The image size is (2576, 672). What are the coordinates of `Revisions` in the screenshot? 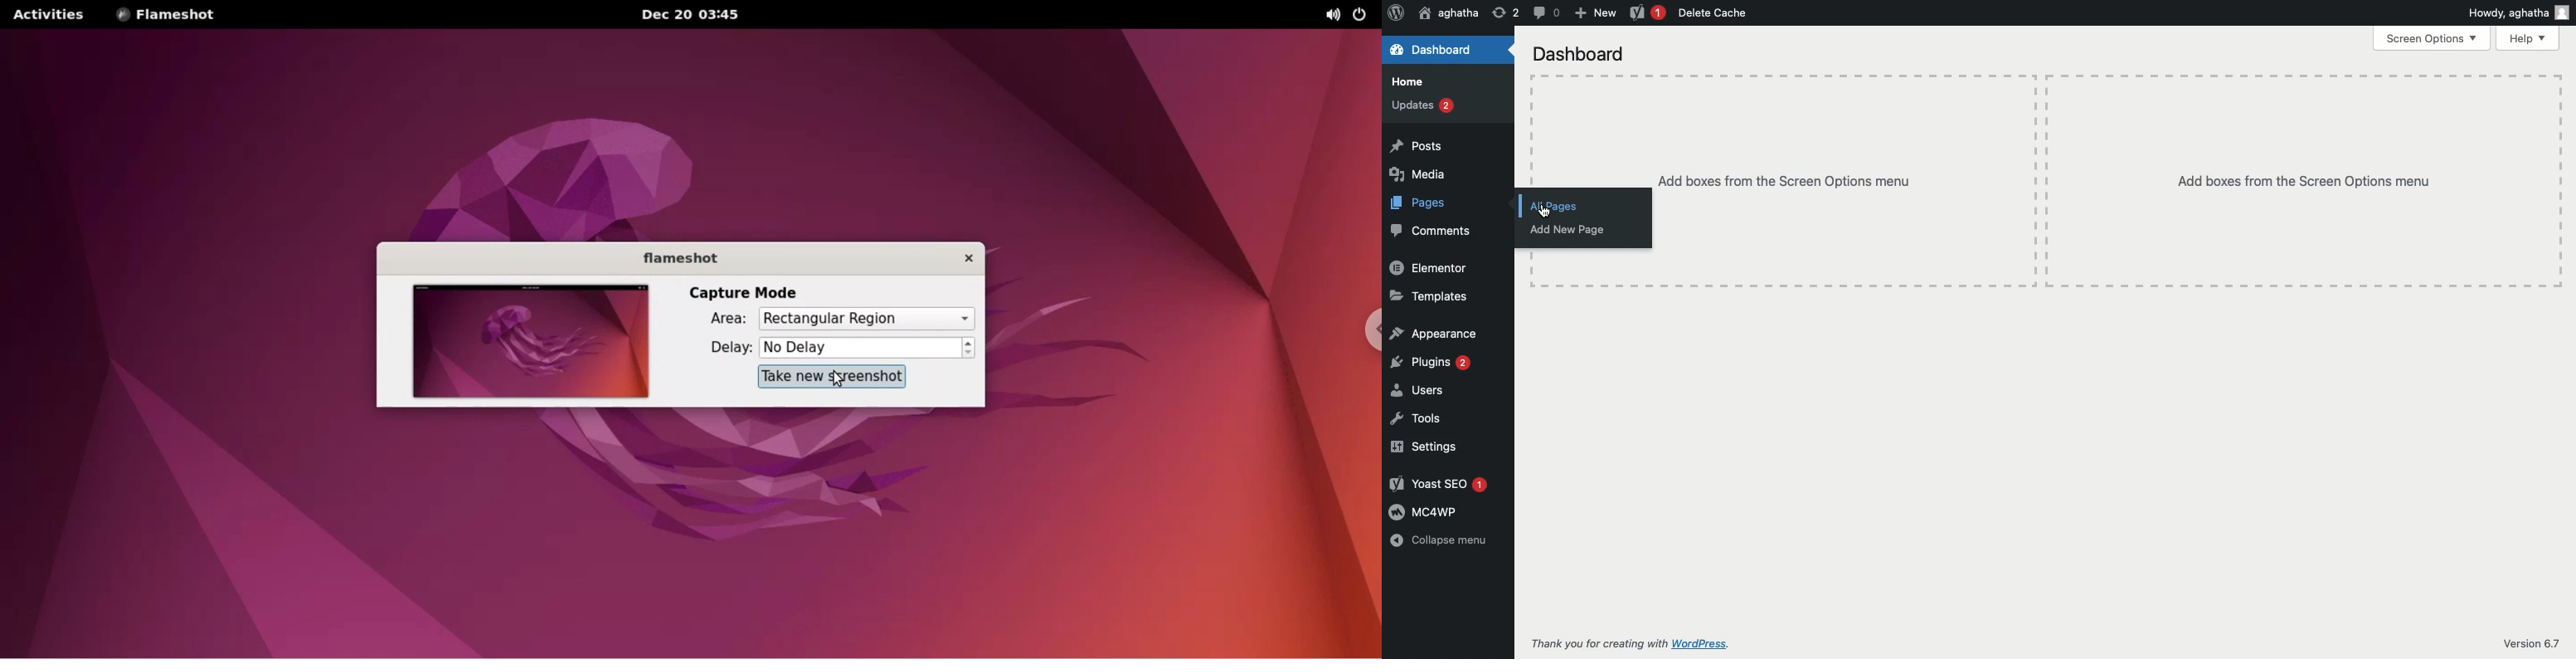 It's located at (1505, 13).